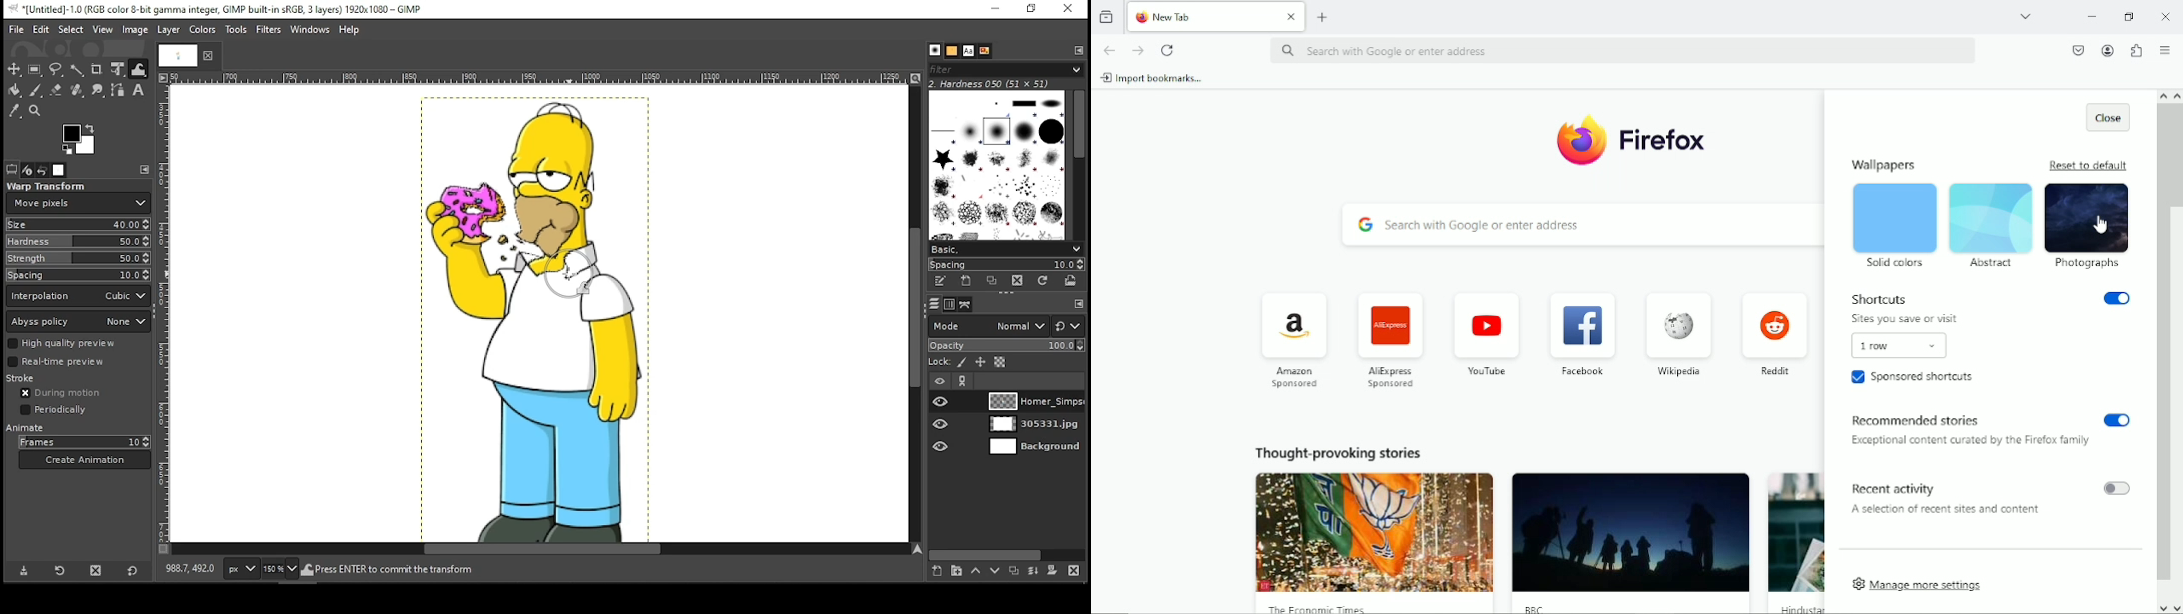  I want to click on scroll up, so click(2176, 95).